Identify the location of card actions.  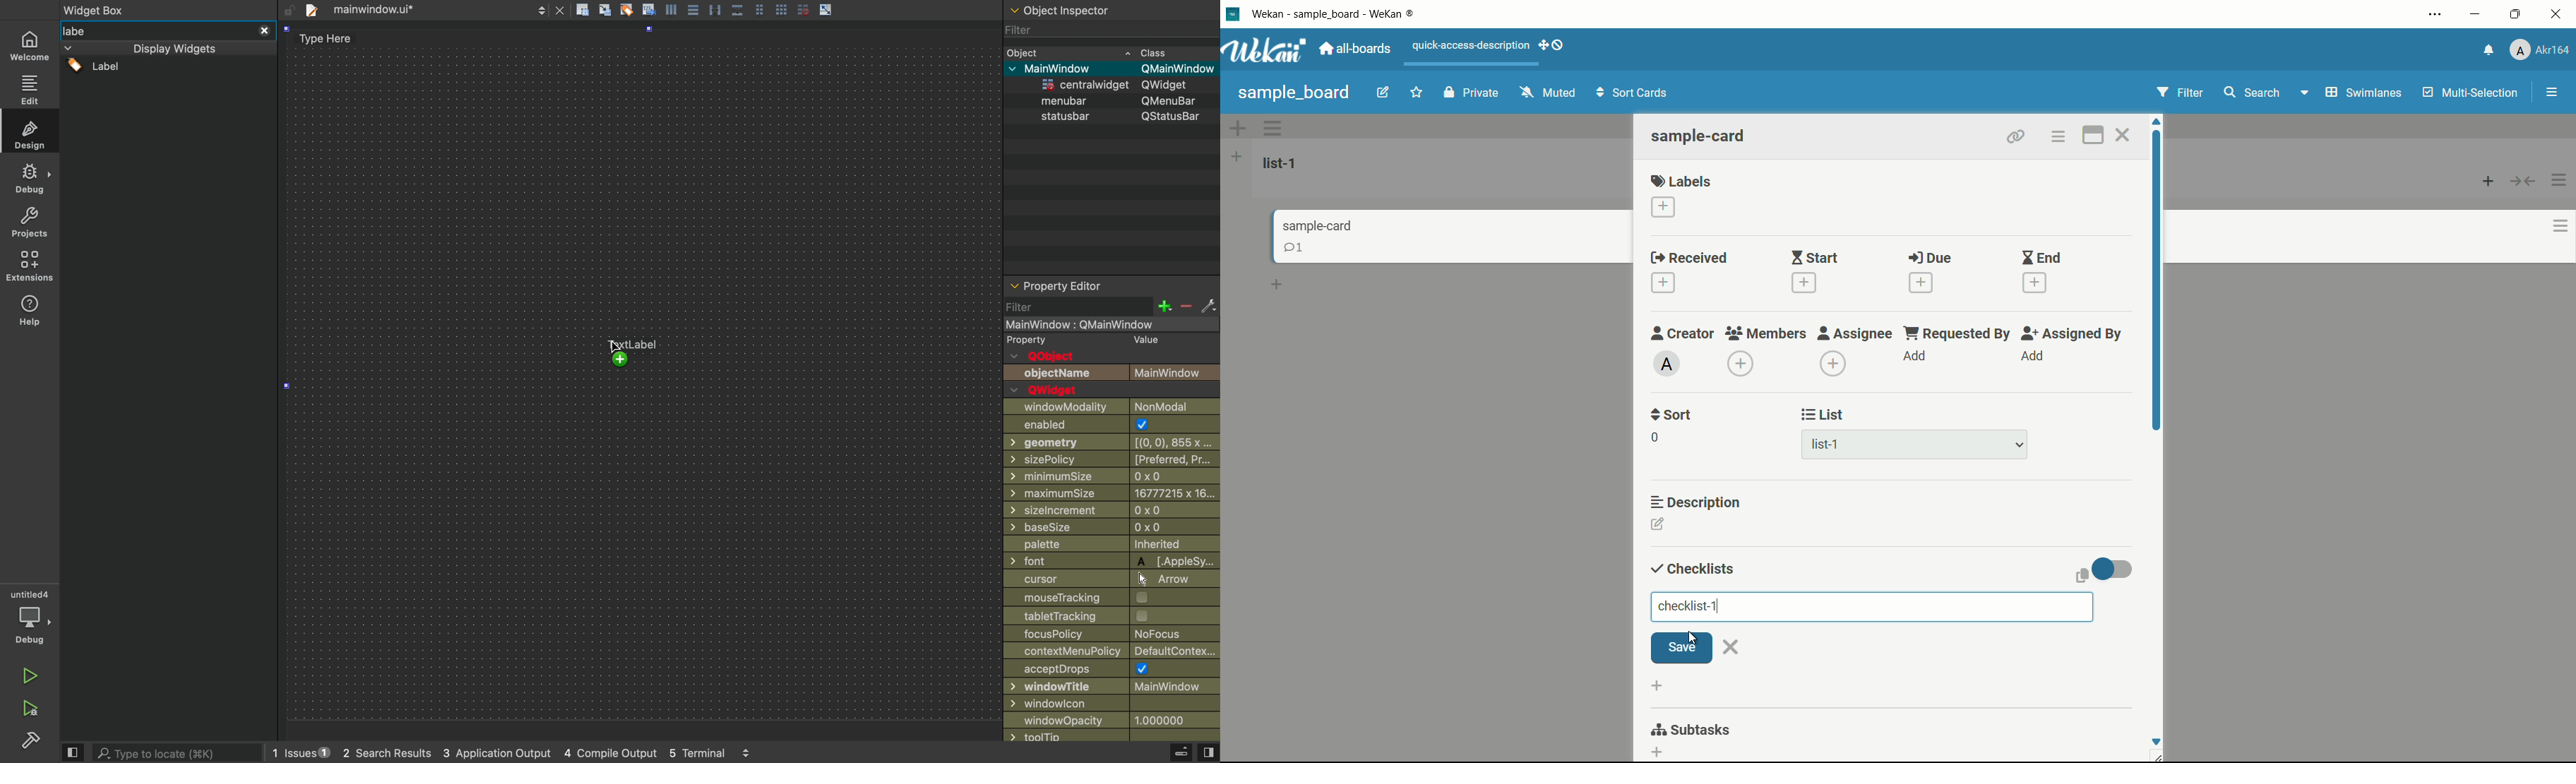
(2058, 137).